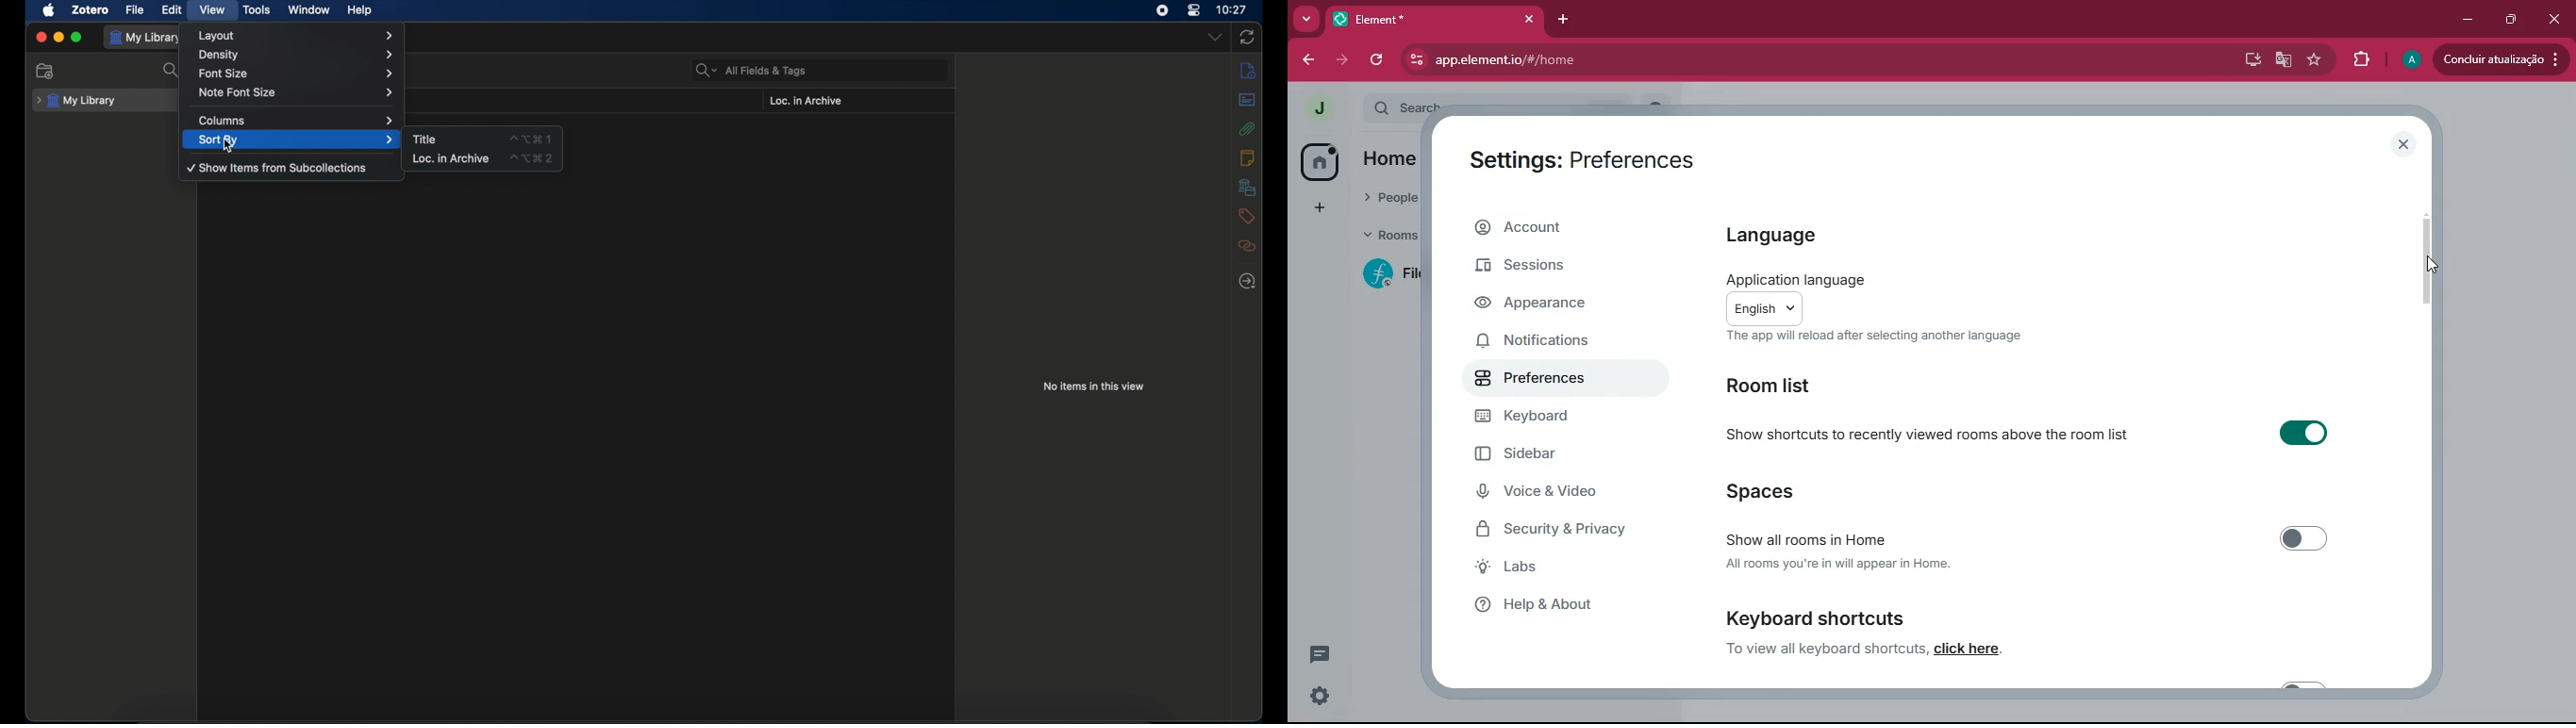 This screenshot has height=728, width=2576. Describe the element at coordinates (1803, 271) in the screenshot. I see `application language` at that location.